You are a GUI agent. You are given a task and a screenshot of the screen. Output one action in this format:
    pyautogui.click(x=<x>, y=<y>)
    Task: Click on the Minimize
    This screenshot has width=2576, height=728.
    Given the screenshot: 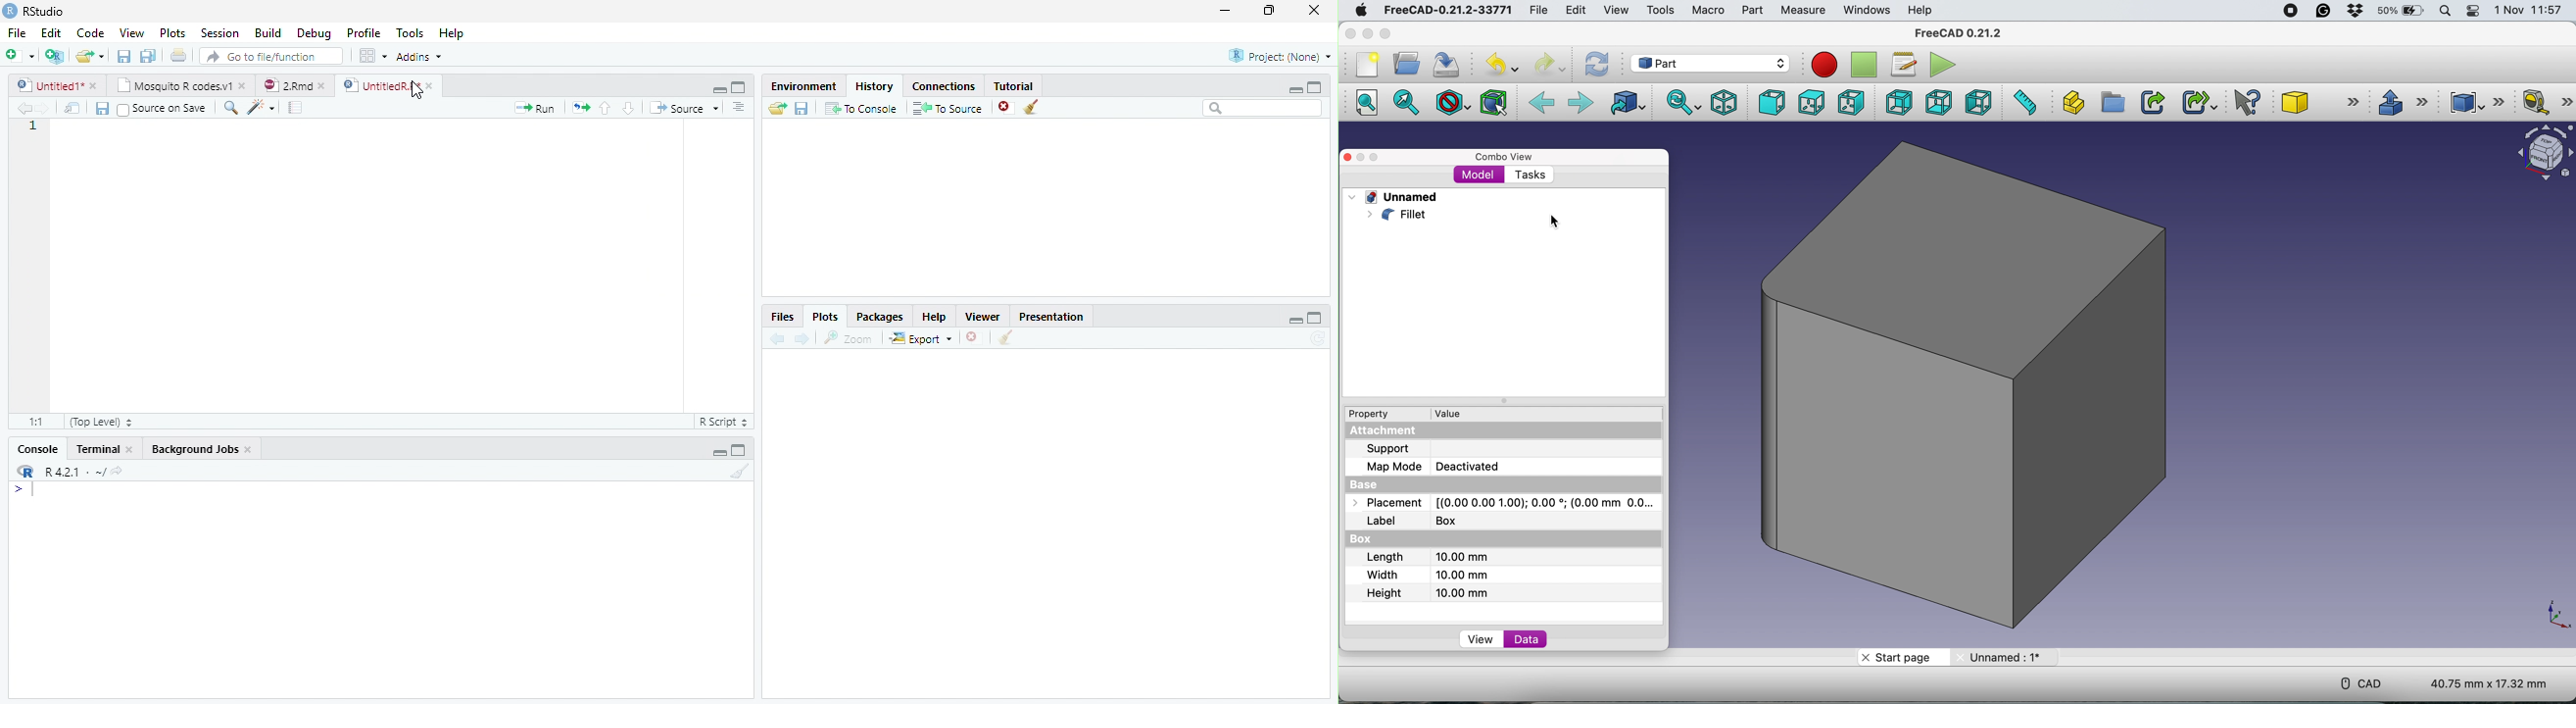 What is the action you would take?
    pyautogui.click(x=1226, y=12)
    